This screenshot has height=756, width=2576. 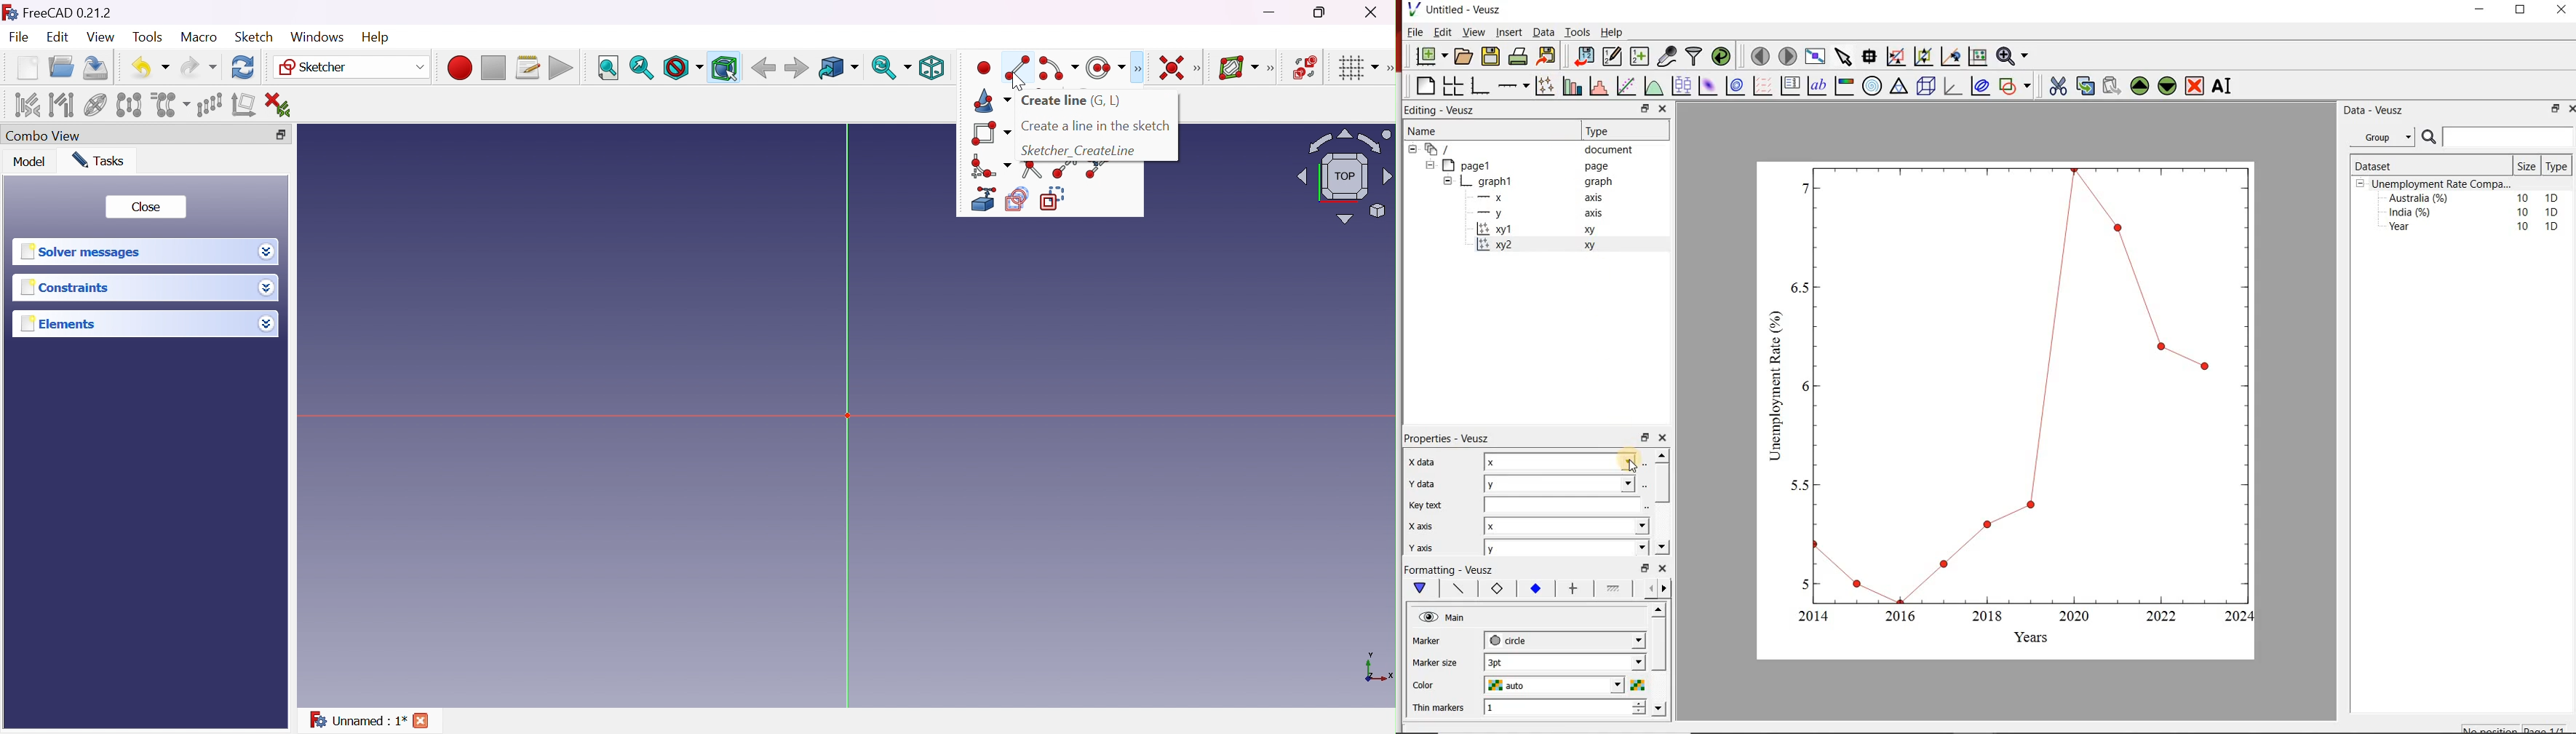 What do you see at coordinates (1496, 589) in the screenshot?
I see `marker border` at bounding box center [1496, 589].